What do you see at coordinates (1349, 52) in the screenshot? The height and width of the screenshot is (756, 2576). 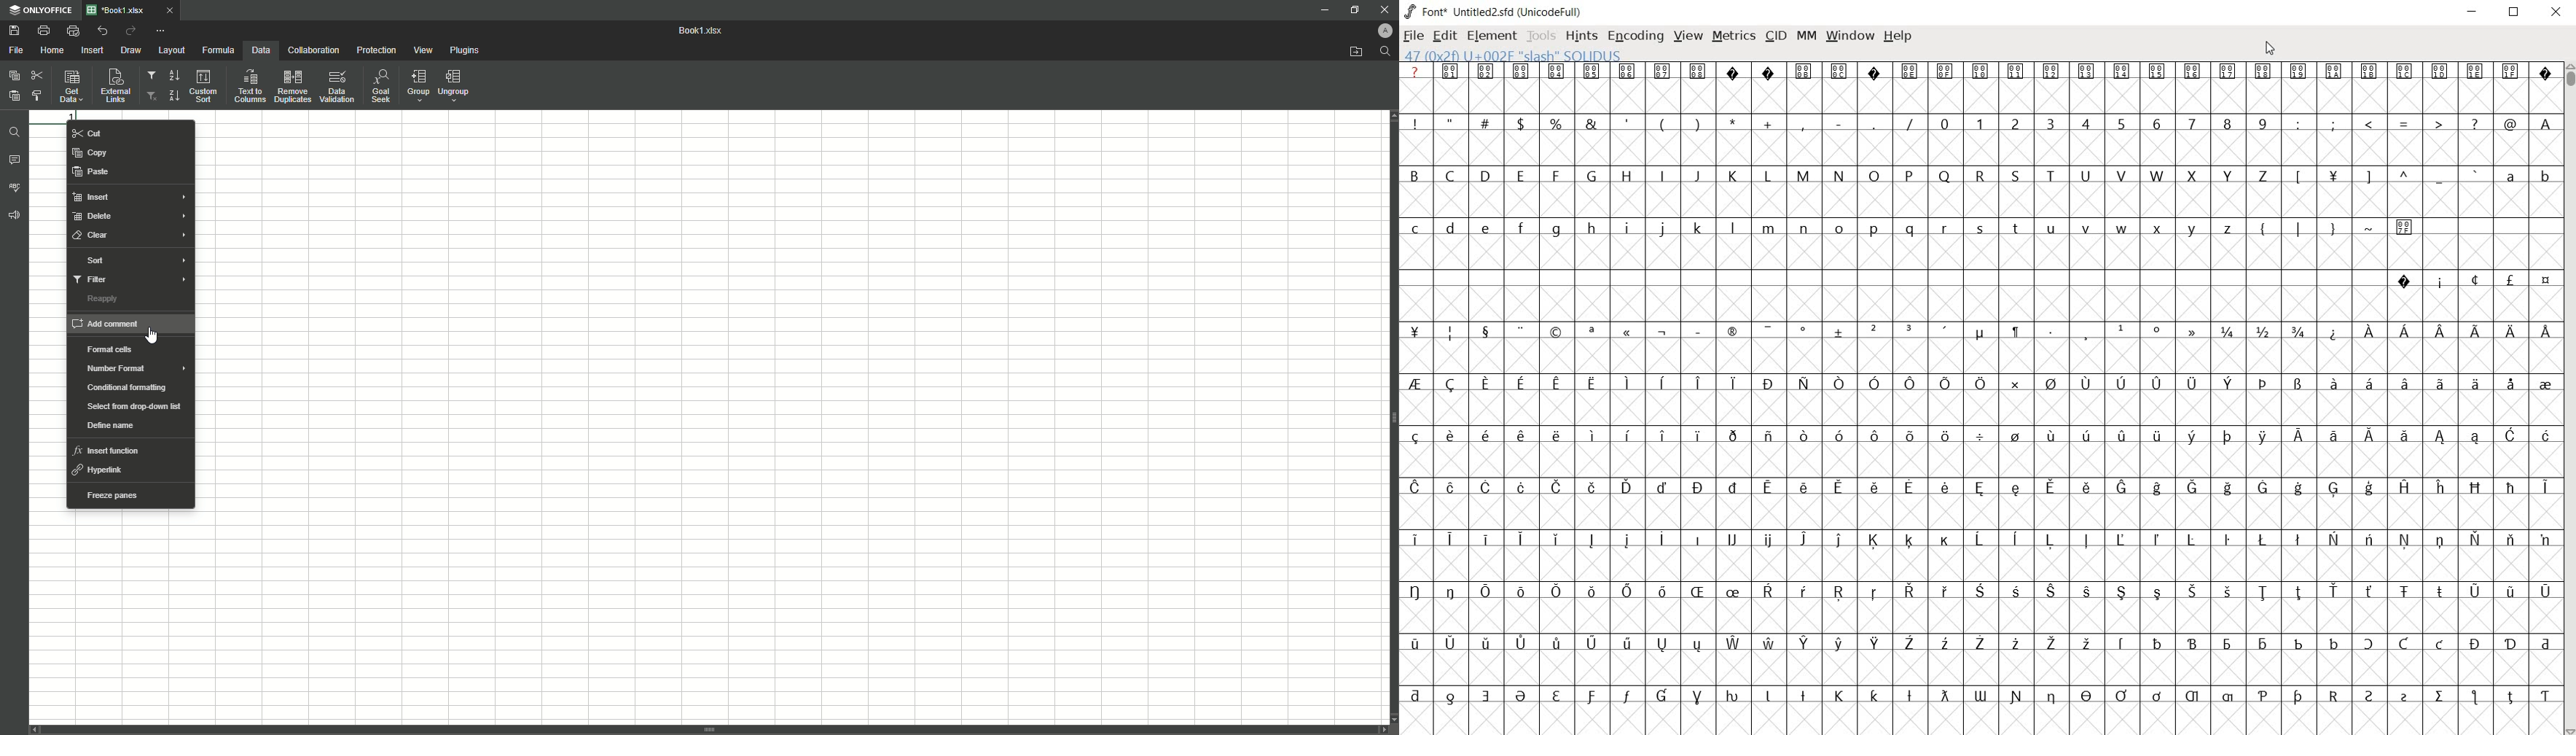 I see `Open from file` at bounding box center [1349, 52].